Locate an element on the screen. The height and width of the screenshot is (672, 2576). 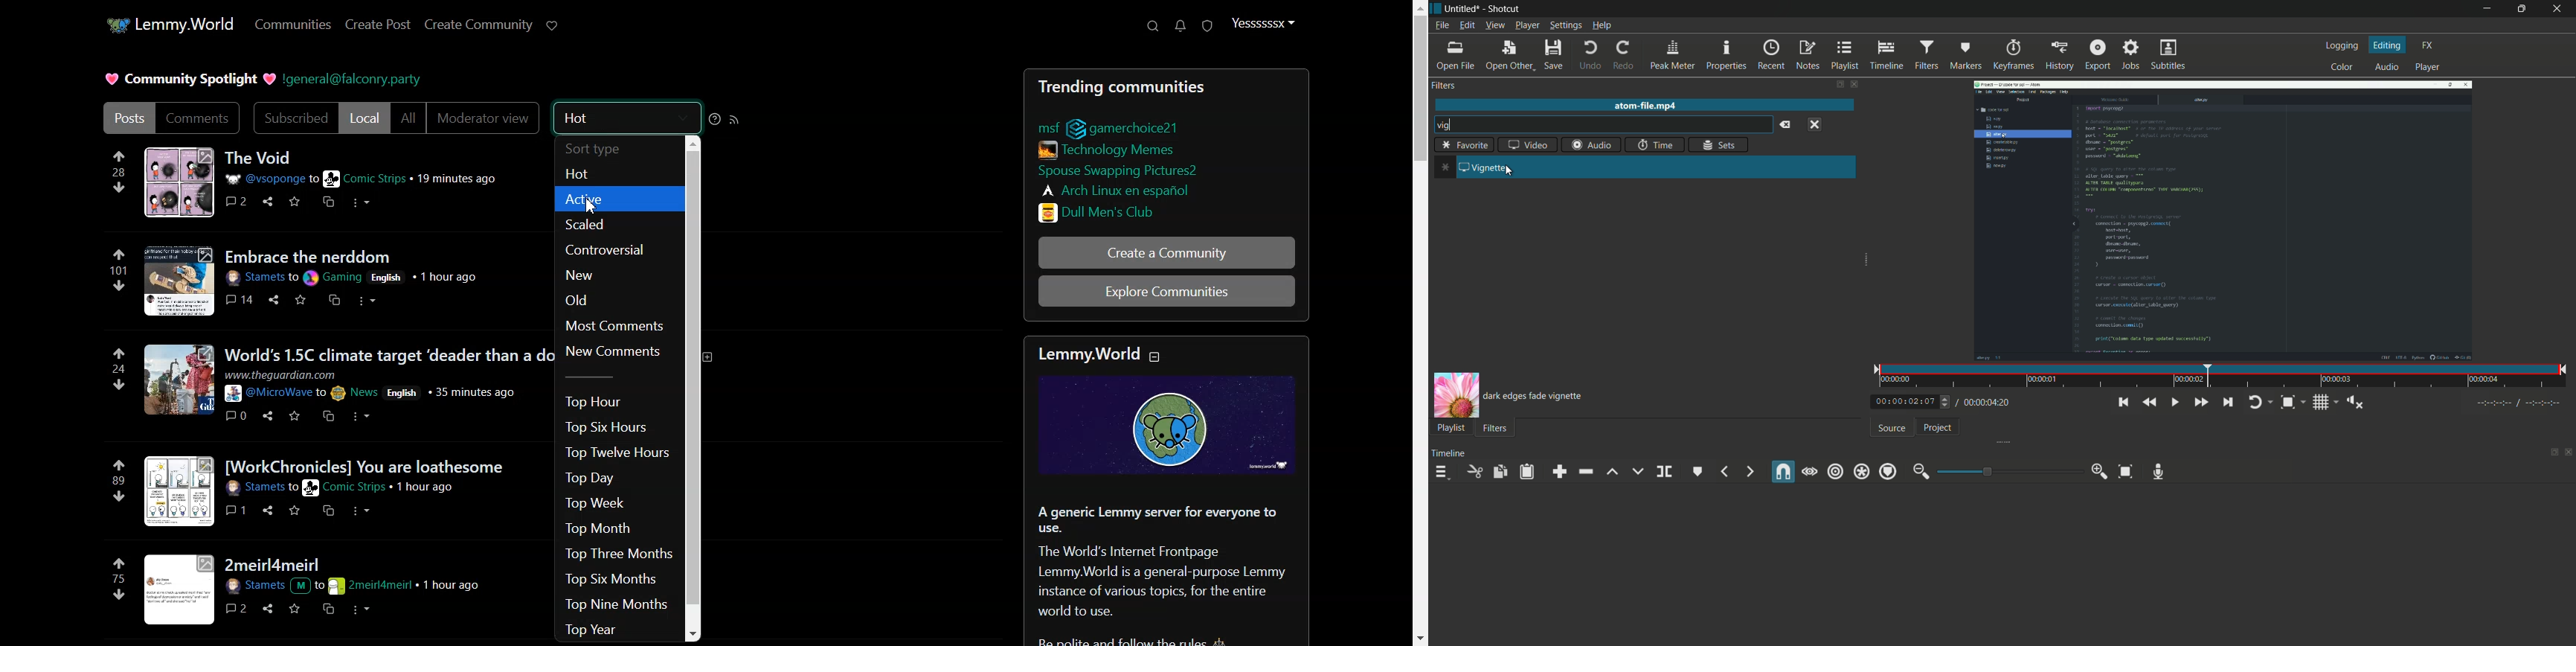
Sort type is located at coordinates (617, 148).